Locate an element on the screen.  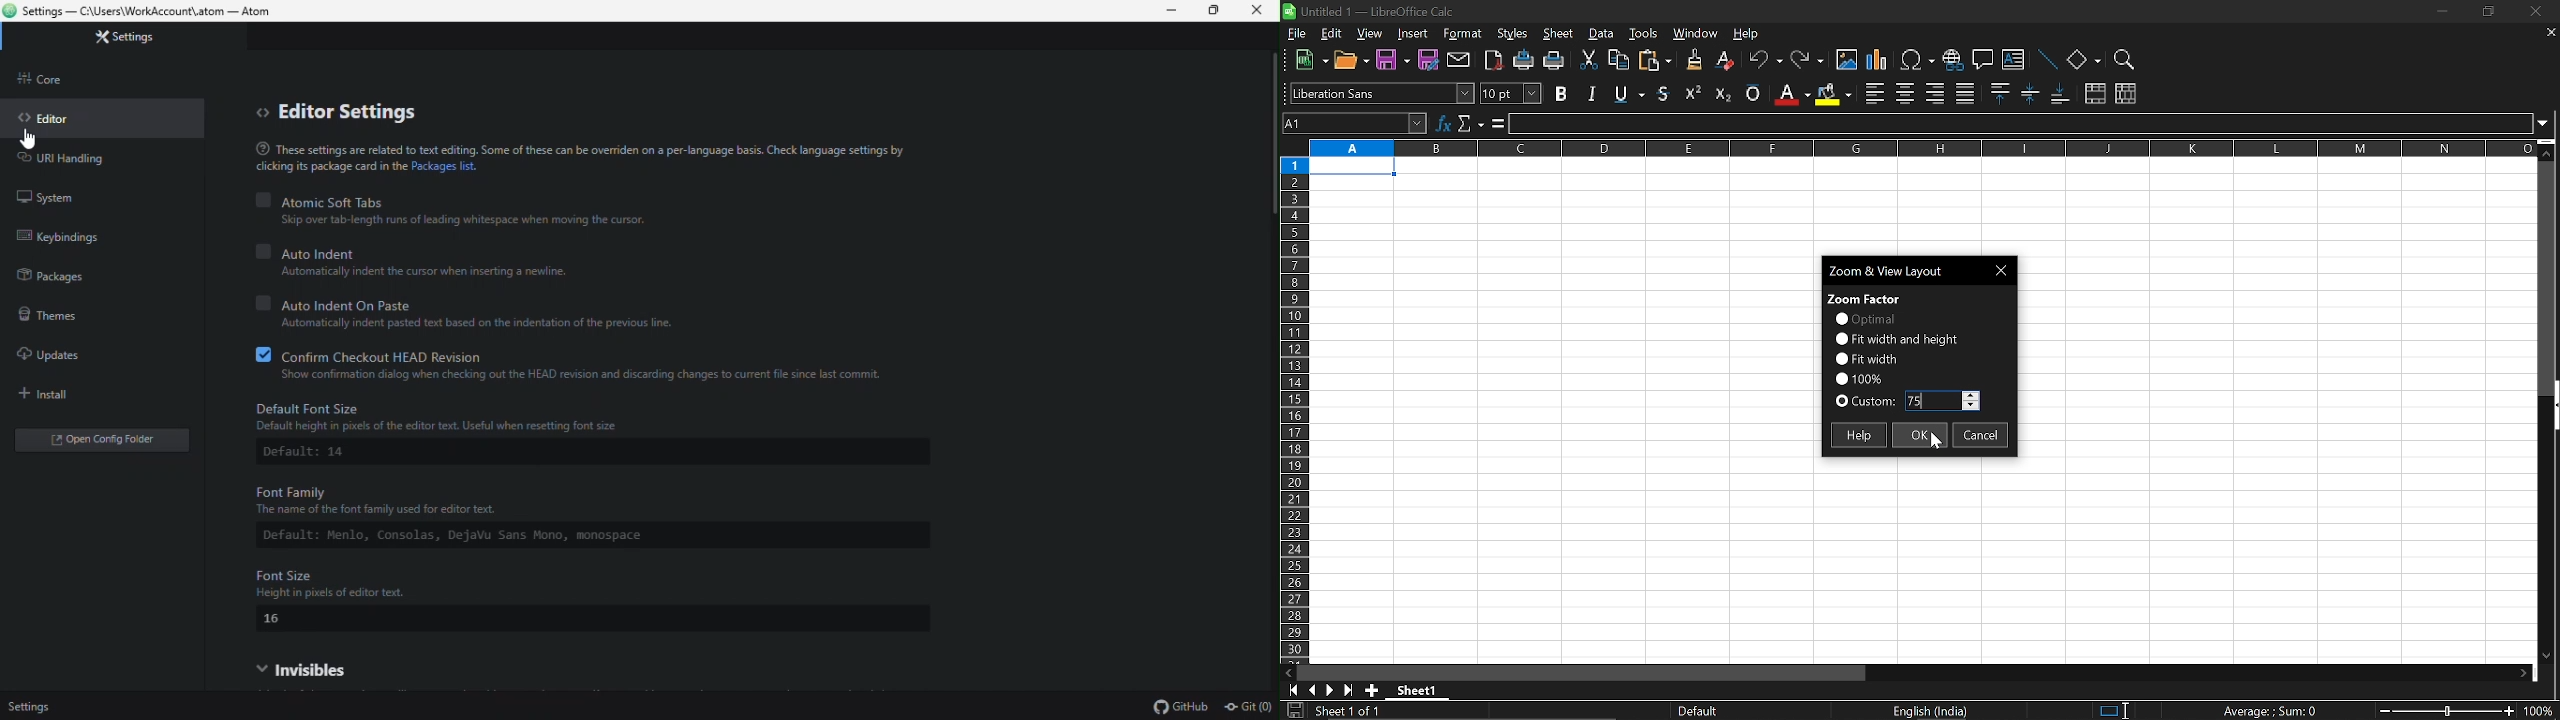
expand formula bar is located at coordinates (2548, 122).